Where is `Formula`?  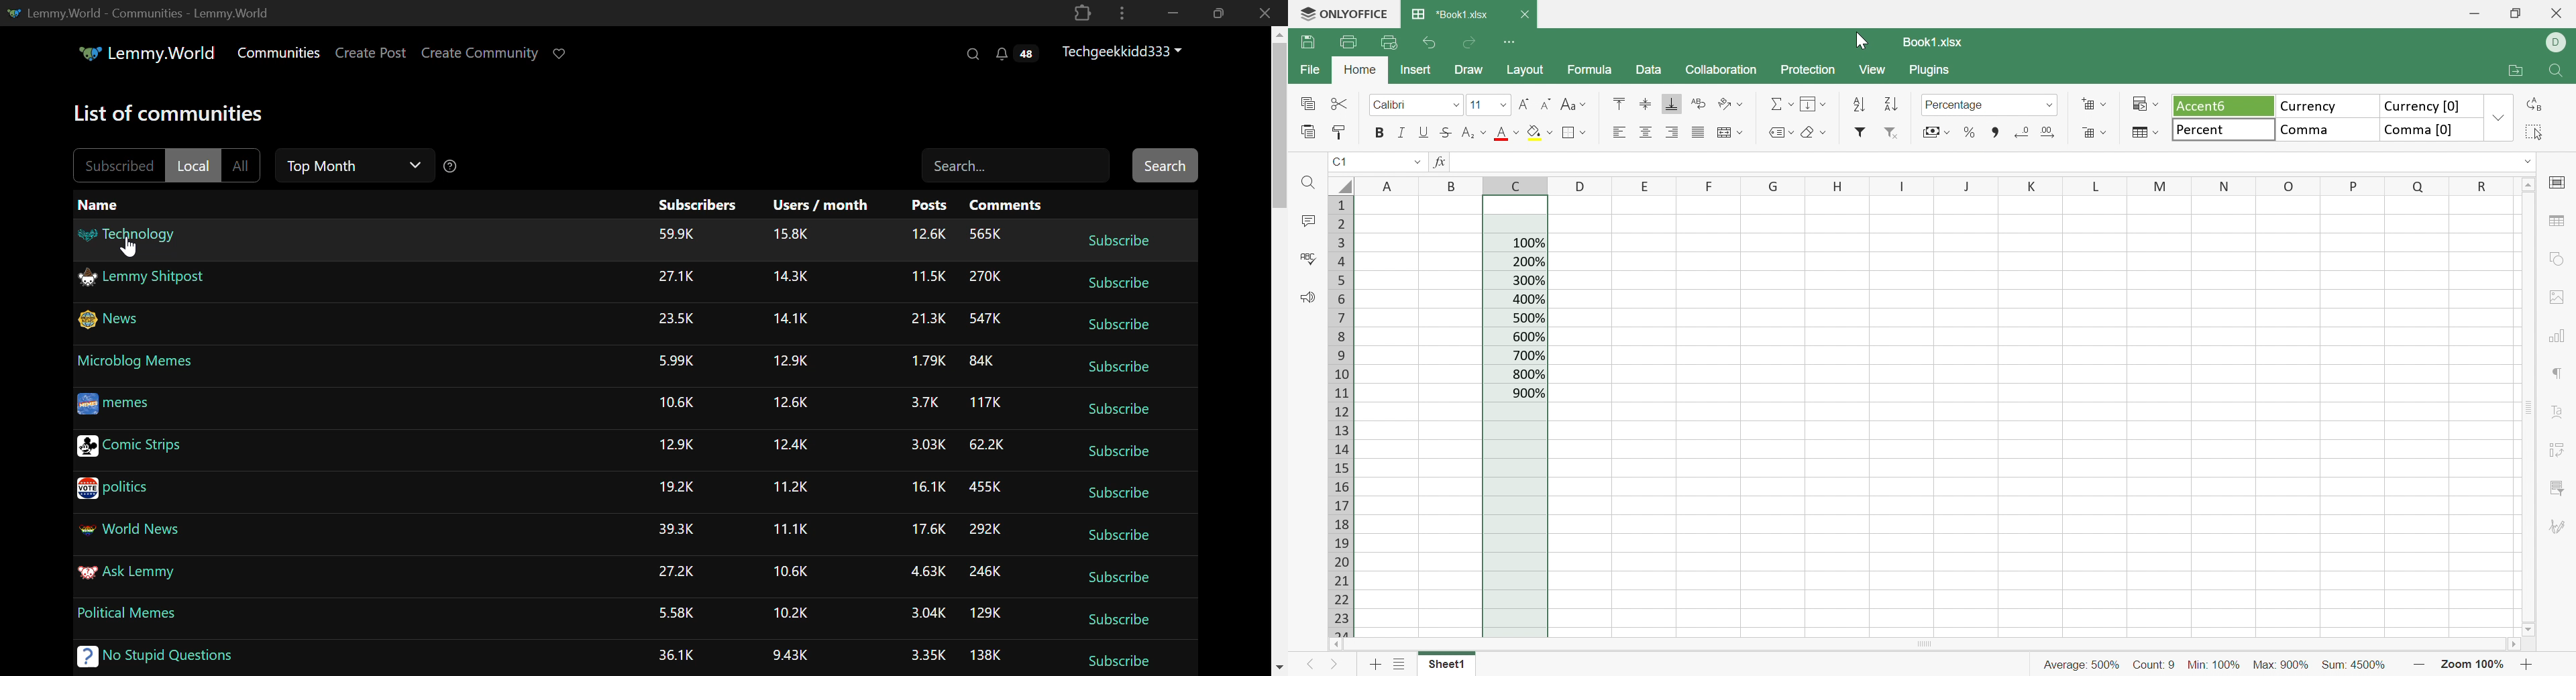
Formula is located at coordinates (1595, 71).